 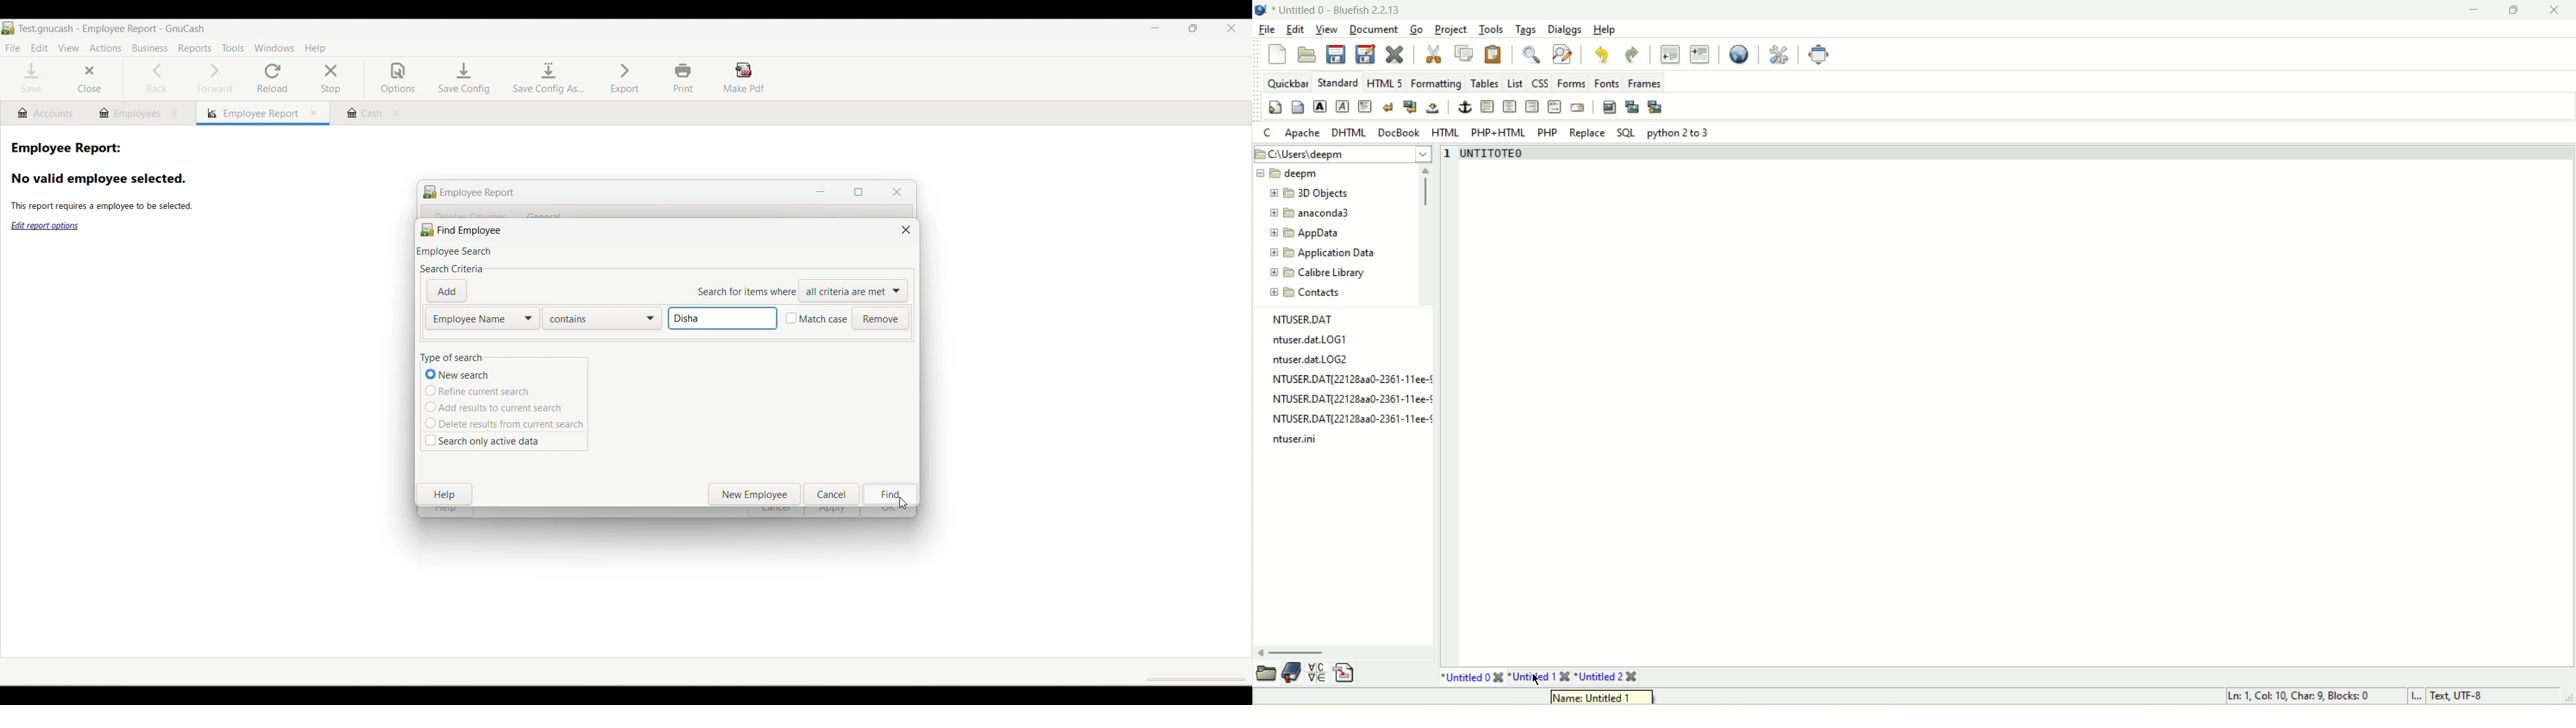 What do you see at coordinates (1306, 54) in the screenshot?
I see `open file` at bounding box center [1306, 54].